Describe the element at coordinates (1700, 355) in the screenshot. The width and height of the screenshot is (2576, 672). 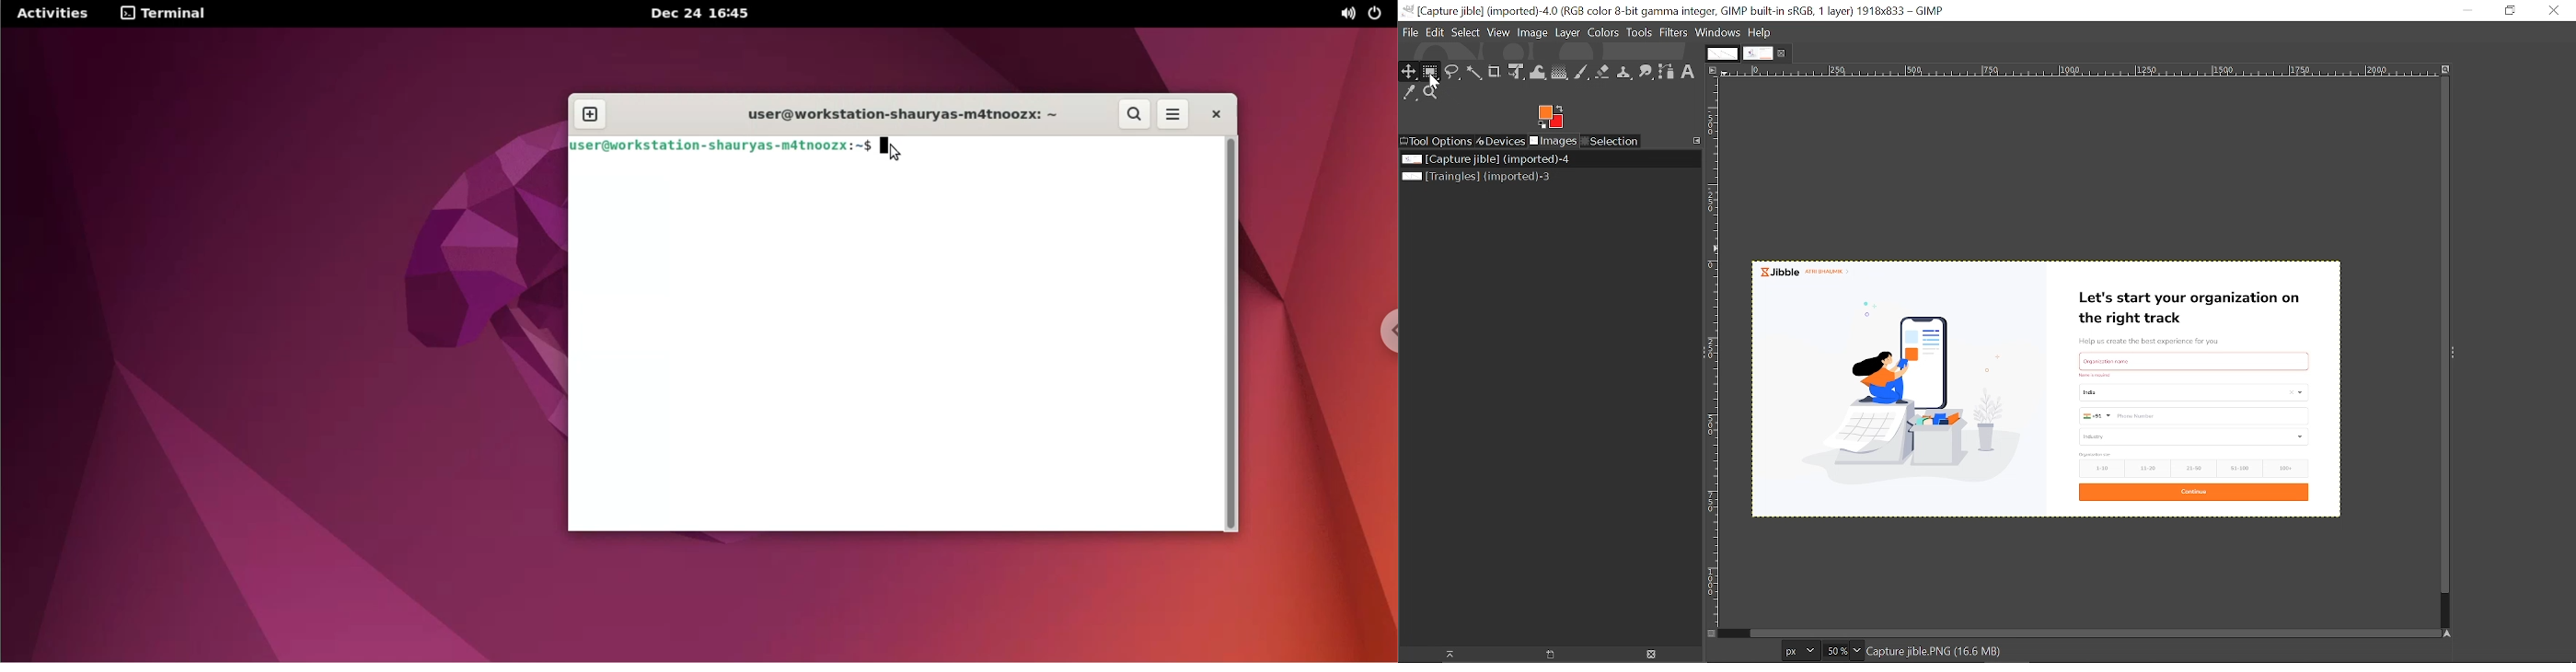
I see `Sidebar menu` at that location.